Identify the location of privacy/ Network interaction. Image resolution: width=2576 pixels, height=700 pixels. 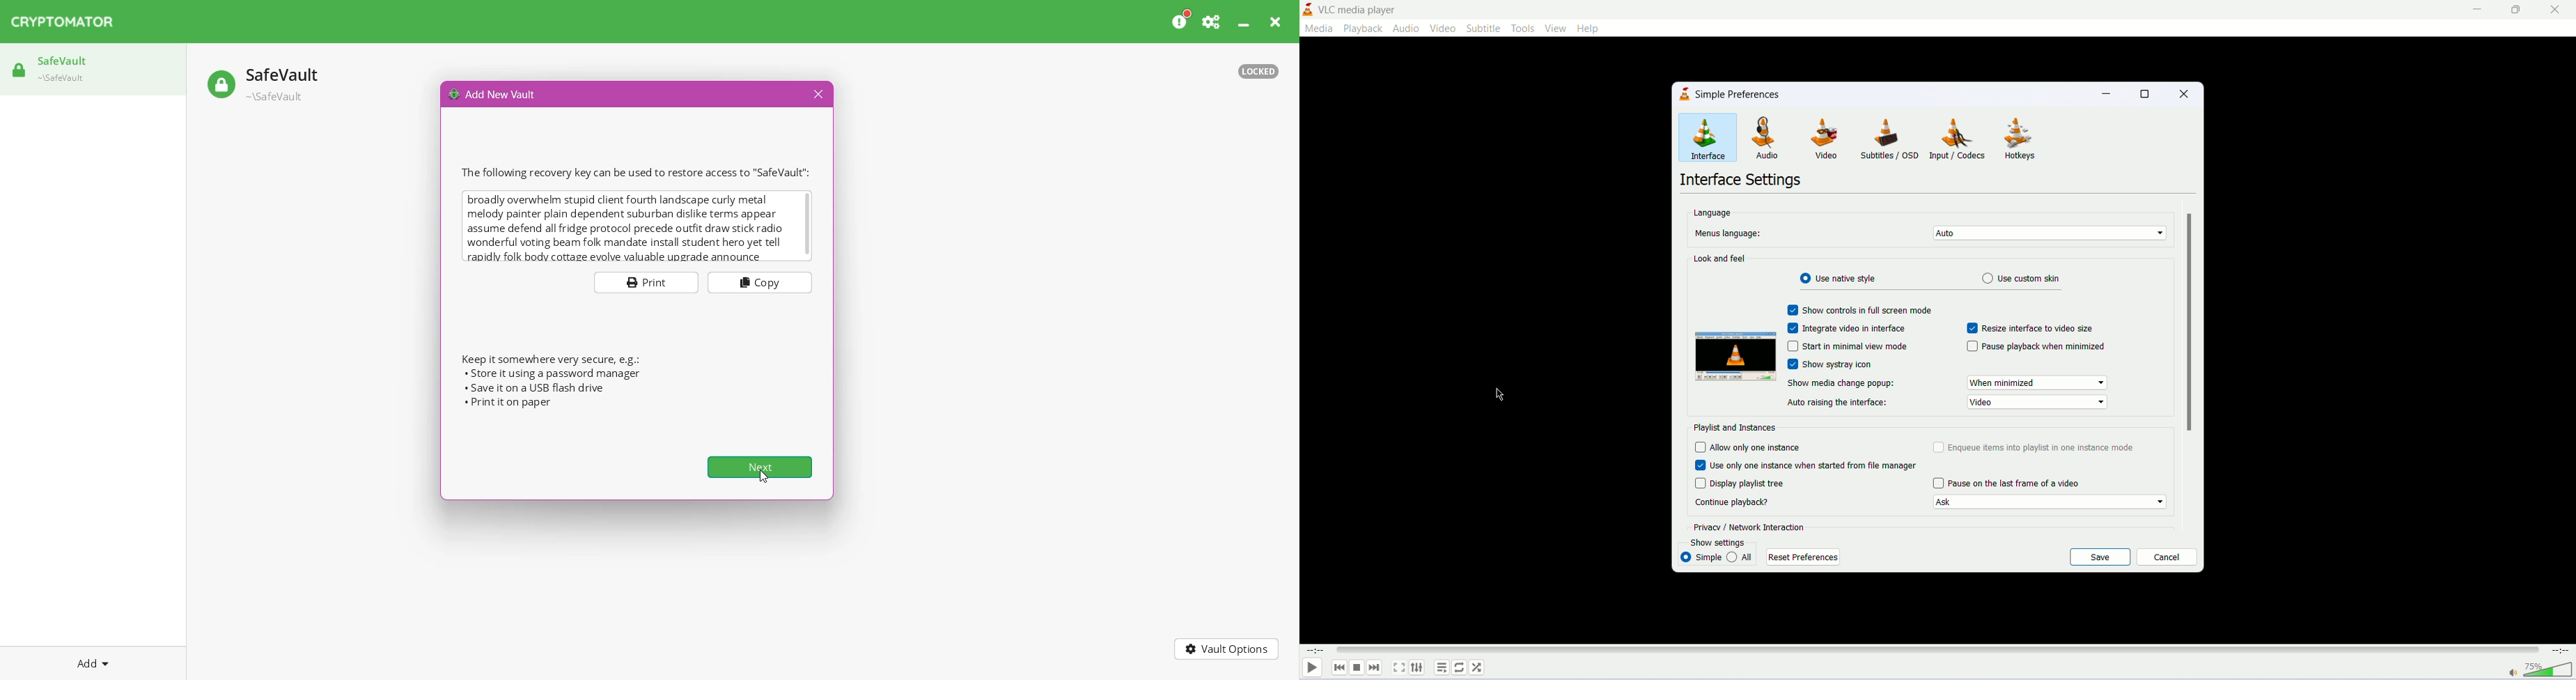
(1749, 527).